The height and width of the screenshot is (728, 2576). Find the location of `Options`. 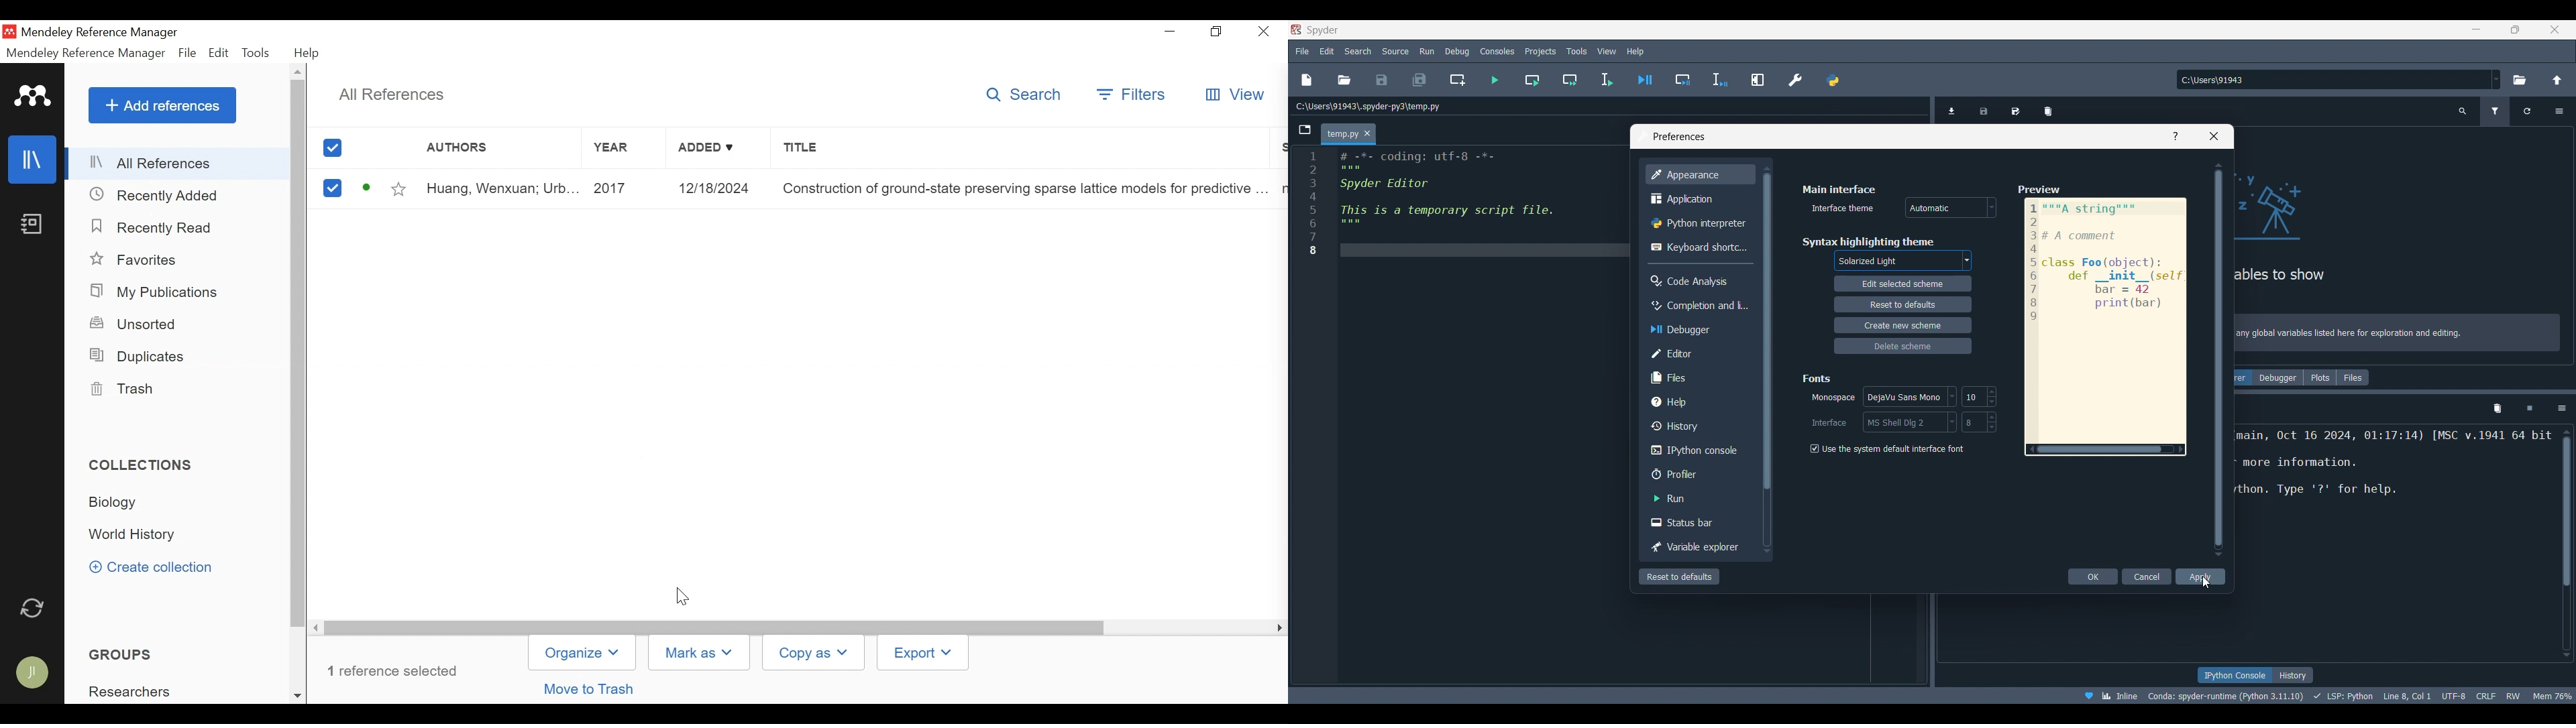

Options is located at coordinates (2559, 111).